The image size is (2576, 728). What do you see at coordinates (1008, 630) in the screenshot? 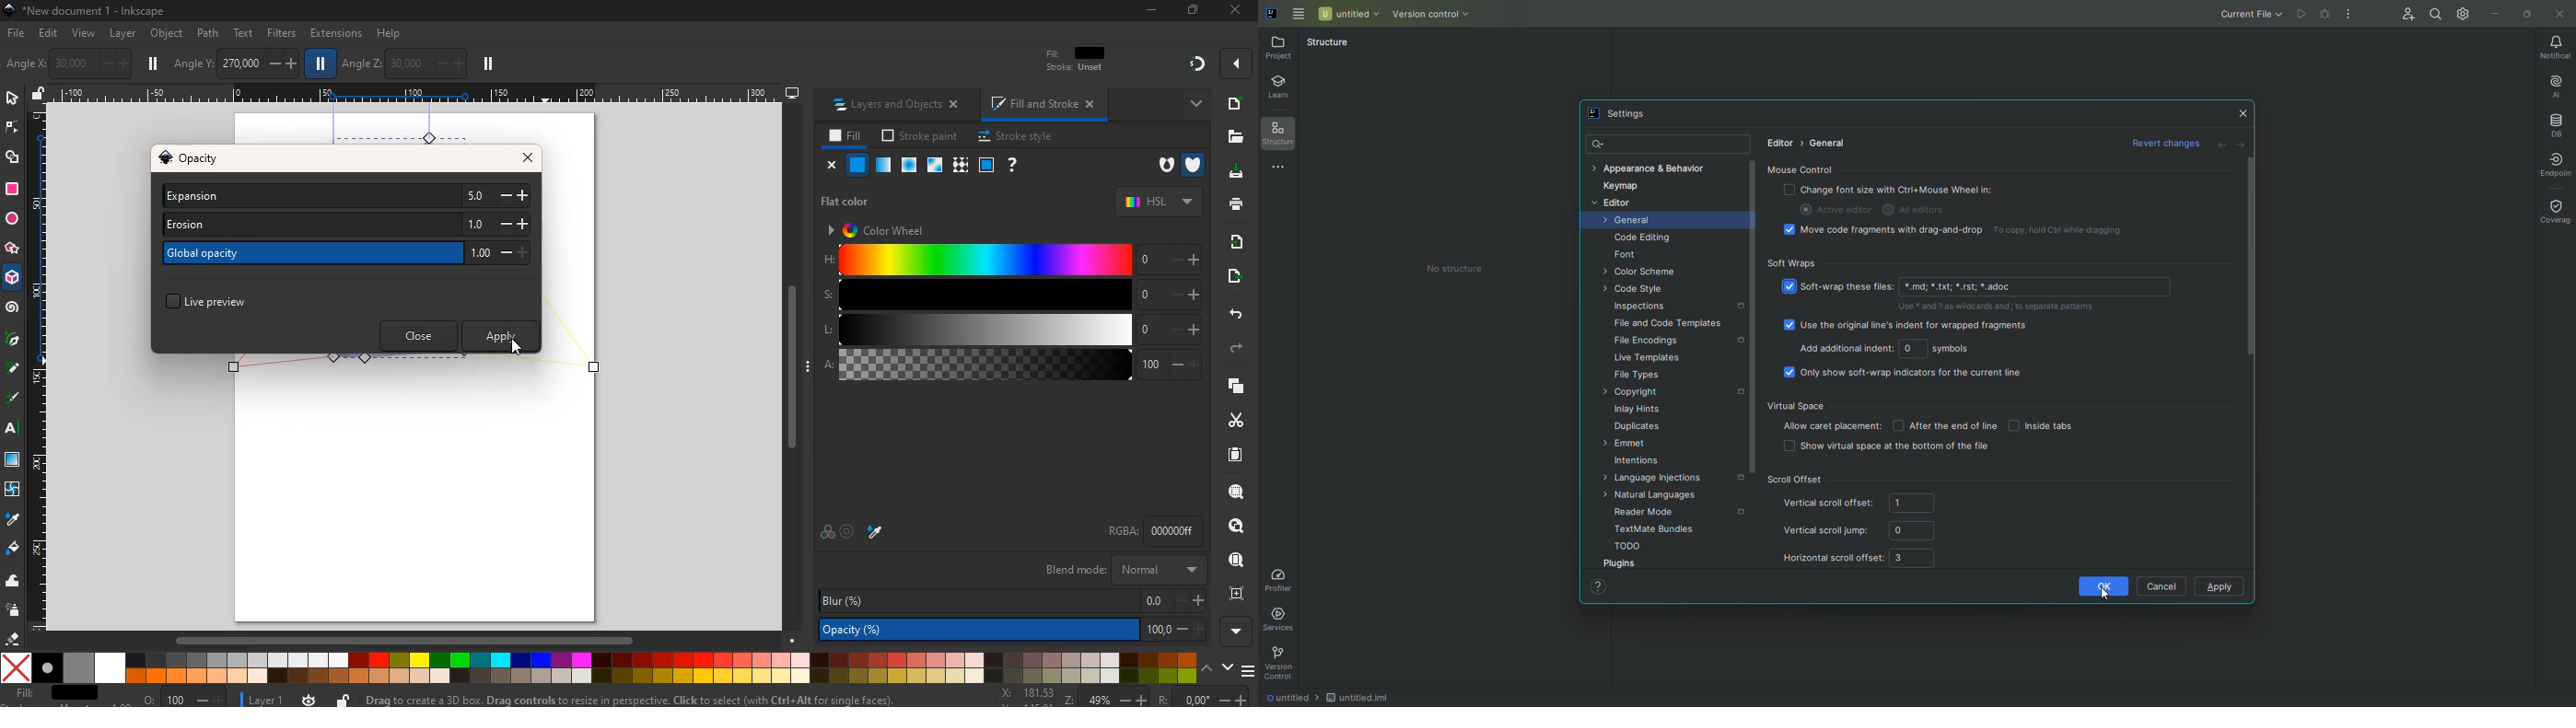
I see `opacity` at bounding box center [1008, 630].